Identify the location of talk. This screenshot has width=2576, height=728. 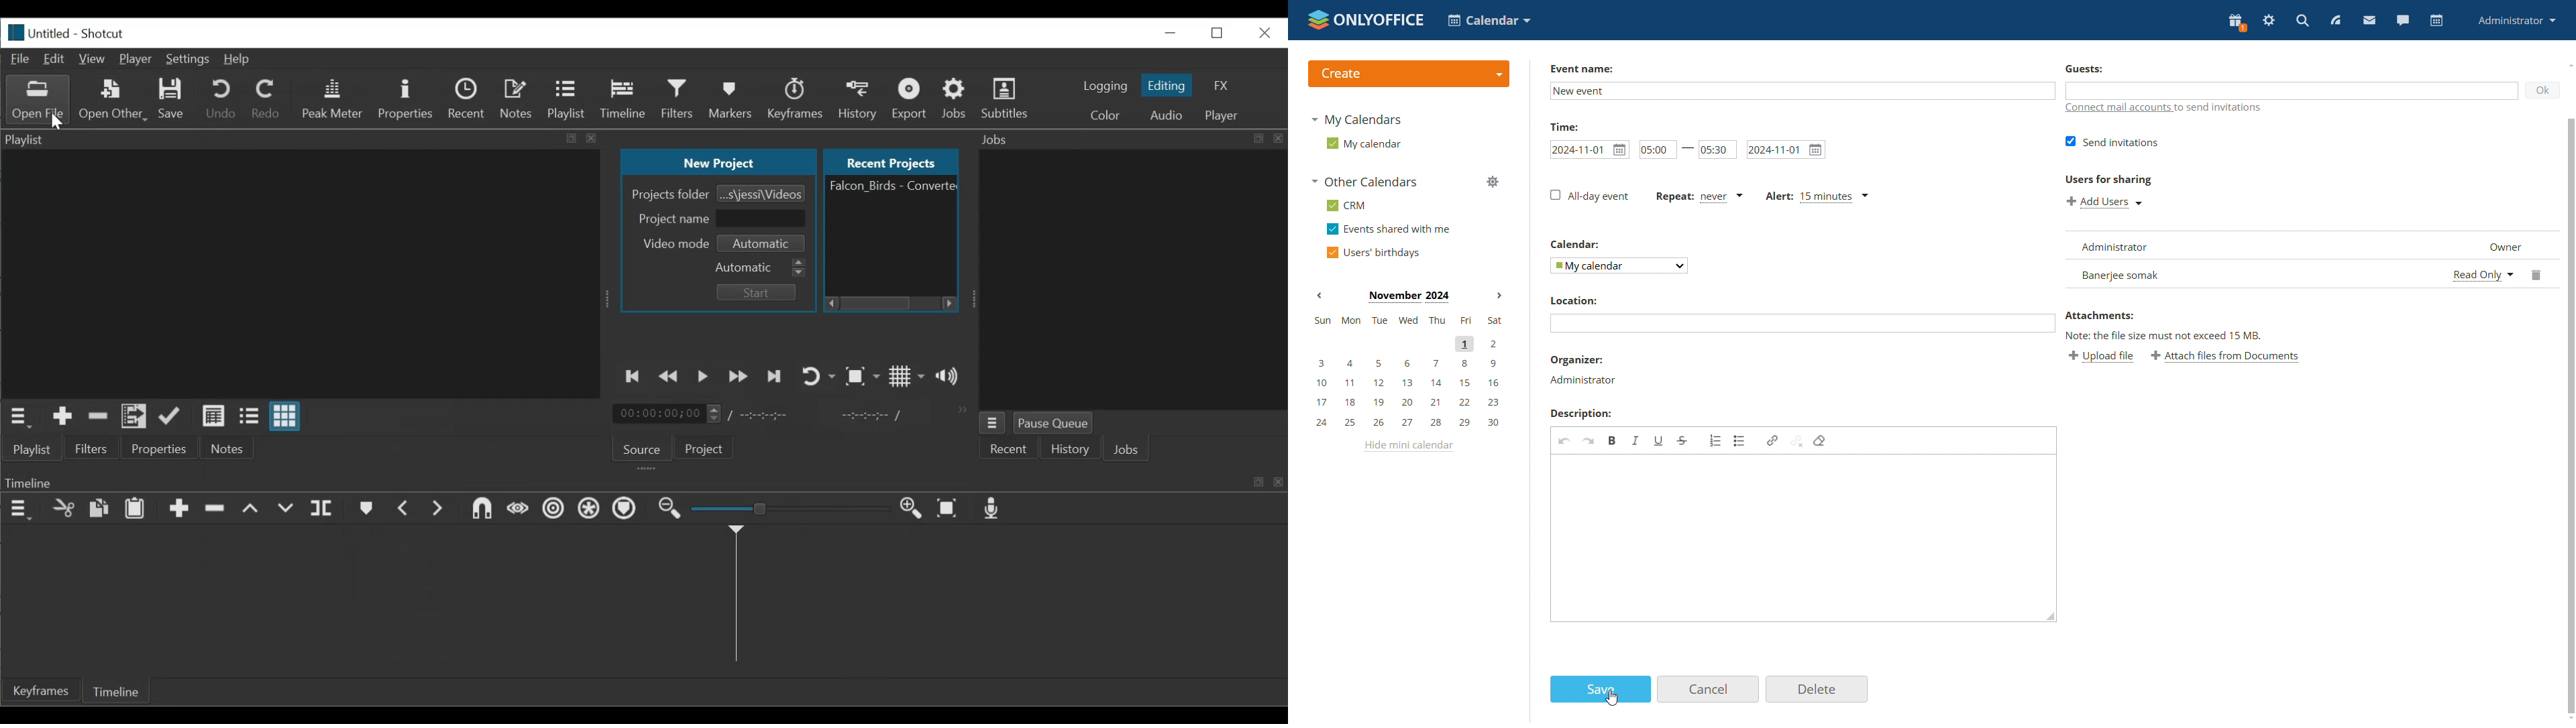
(2402, 20).